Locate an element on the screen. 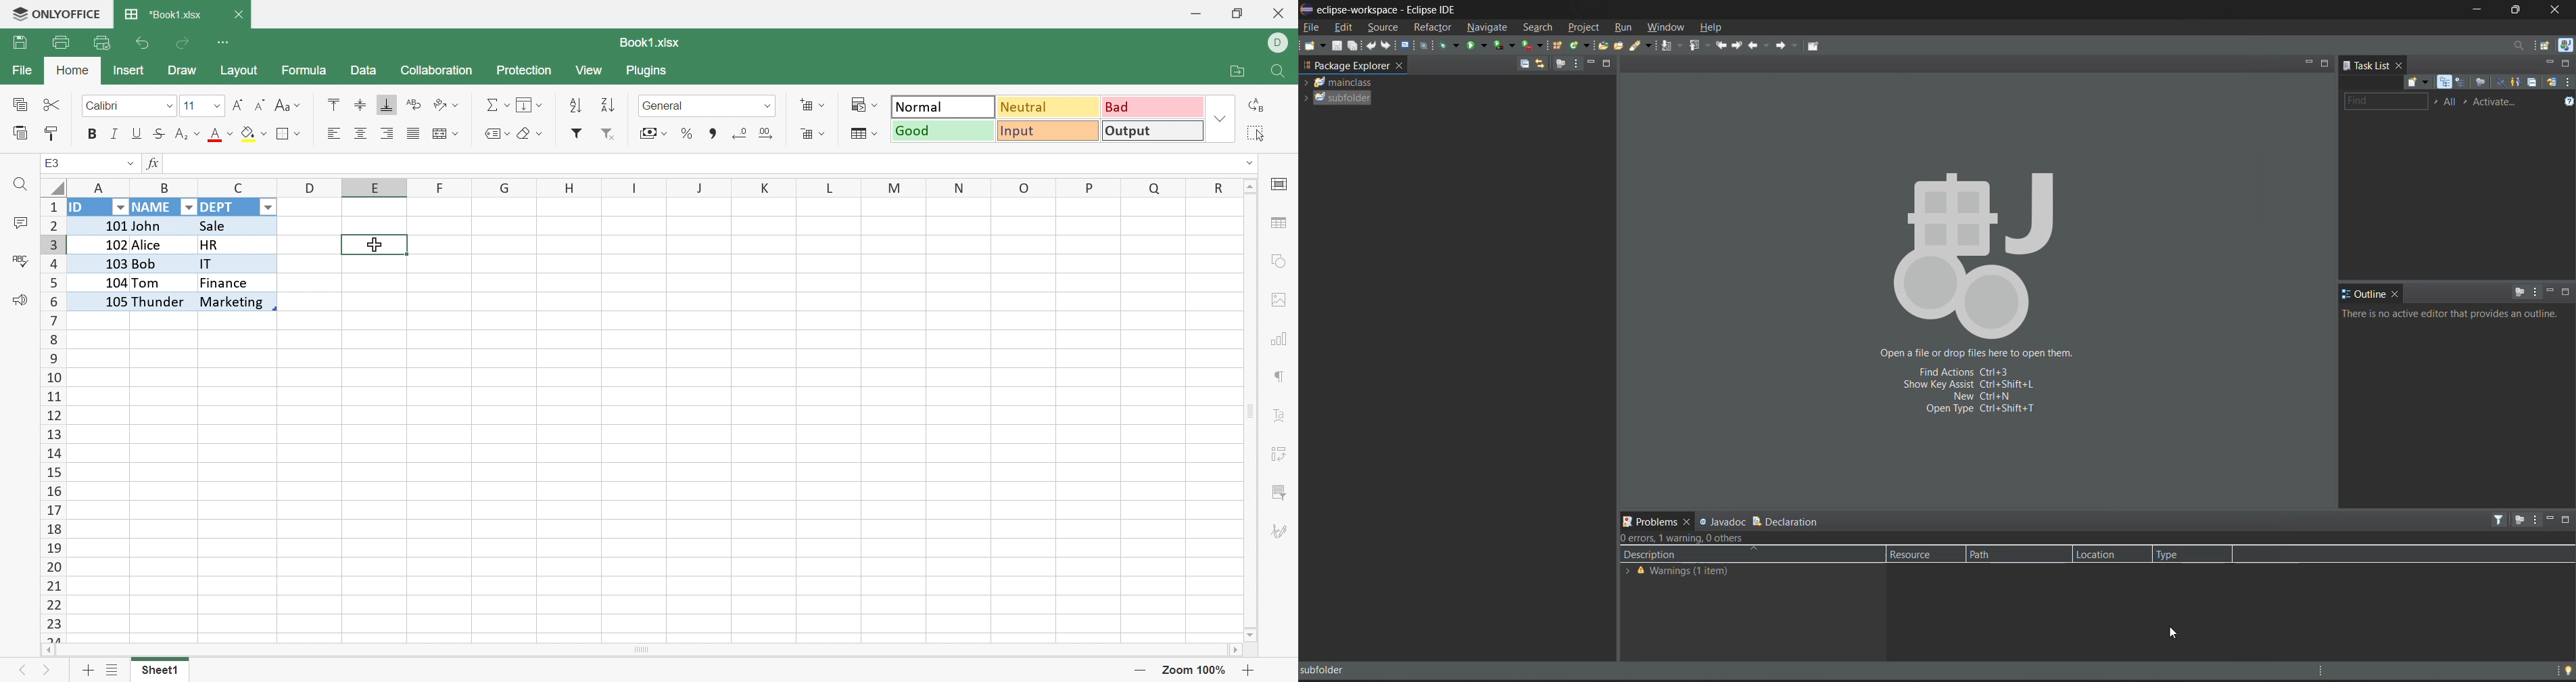 This screenshot has height=700, width=2576. Close is located at coordinates (1281, 14).